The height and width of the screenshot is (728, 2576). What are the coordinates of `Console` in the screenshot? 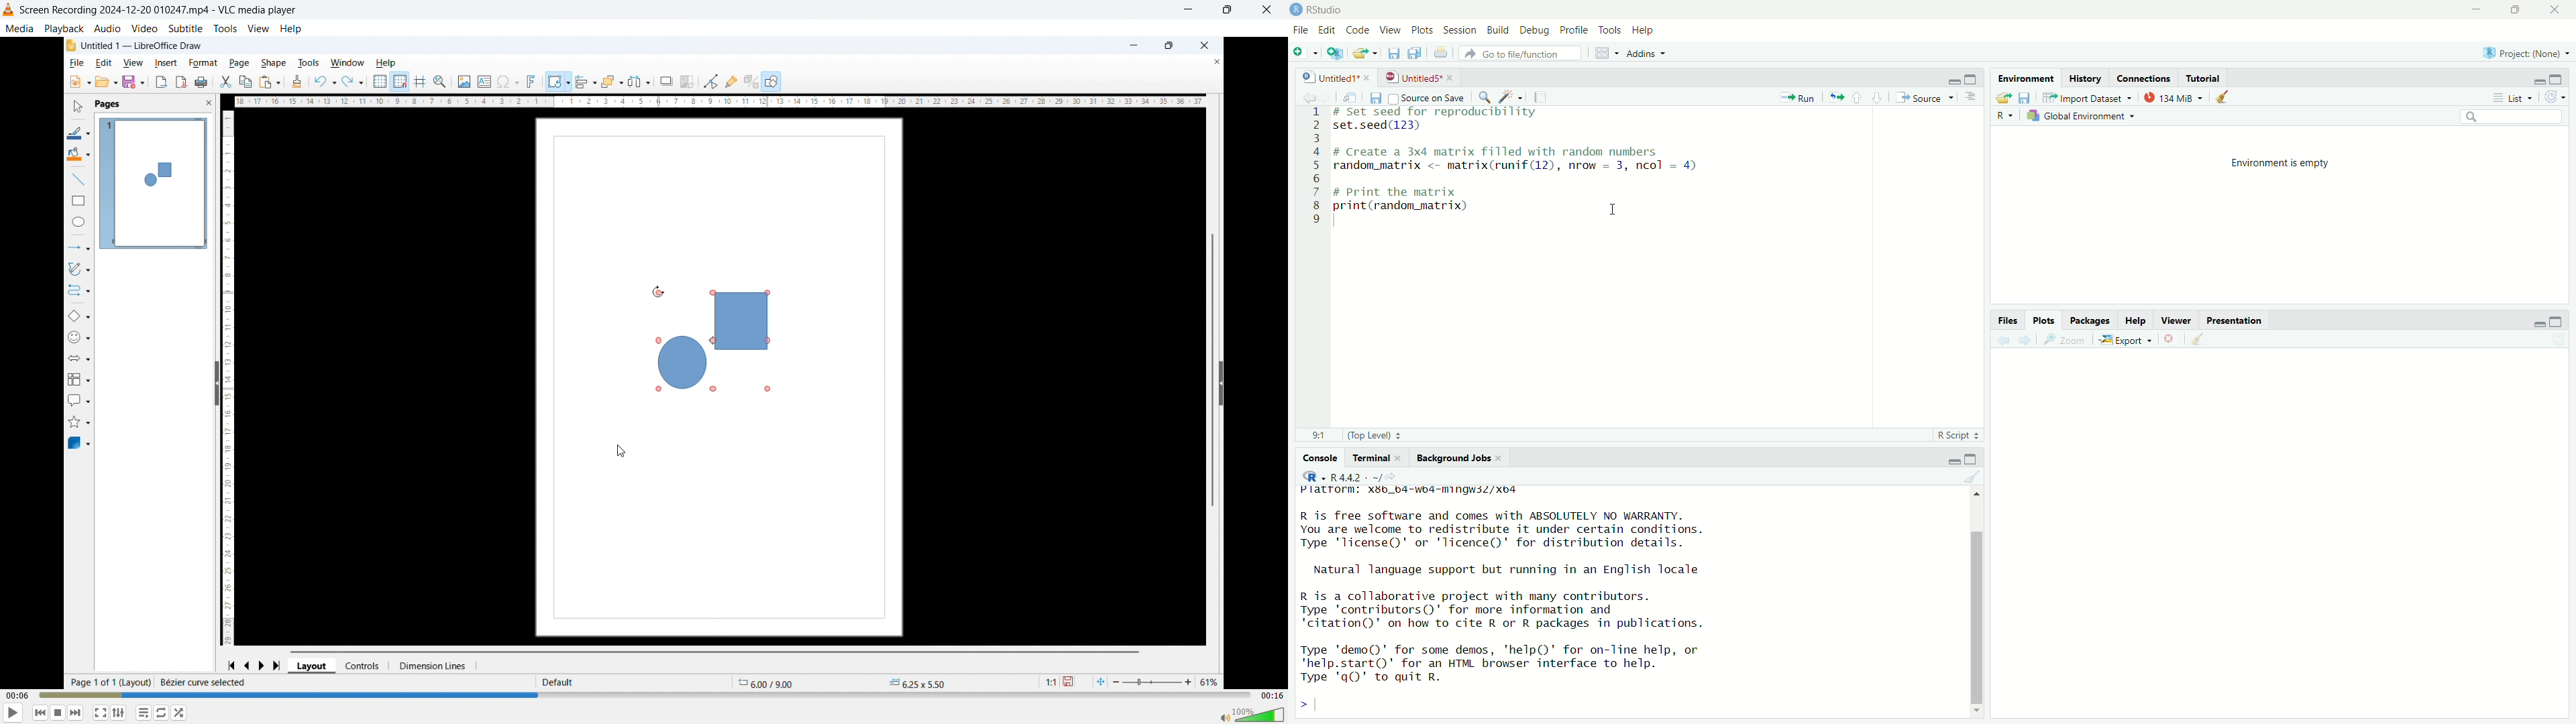 It's located at (1320, 456).